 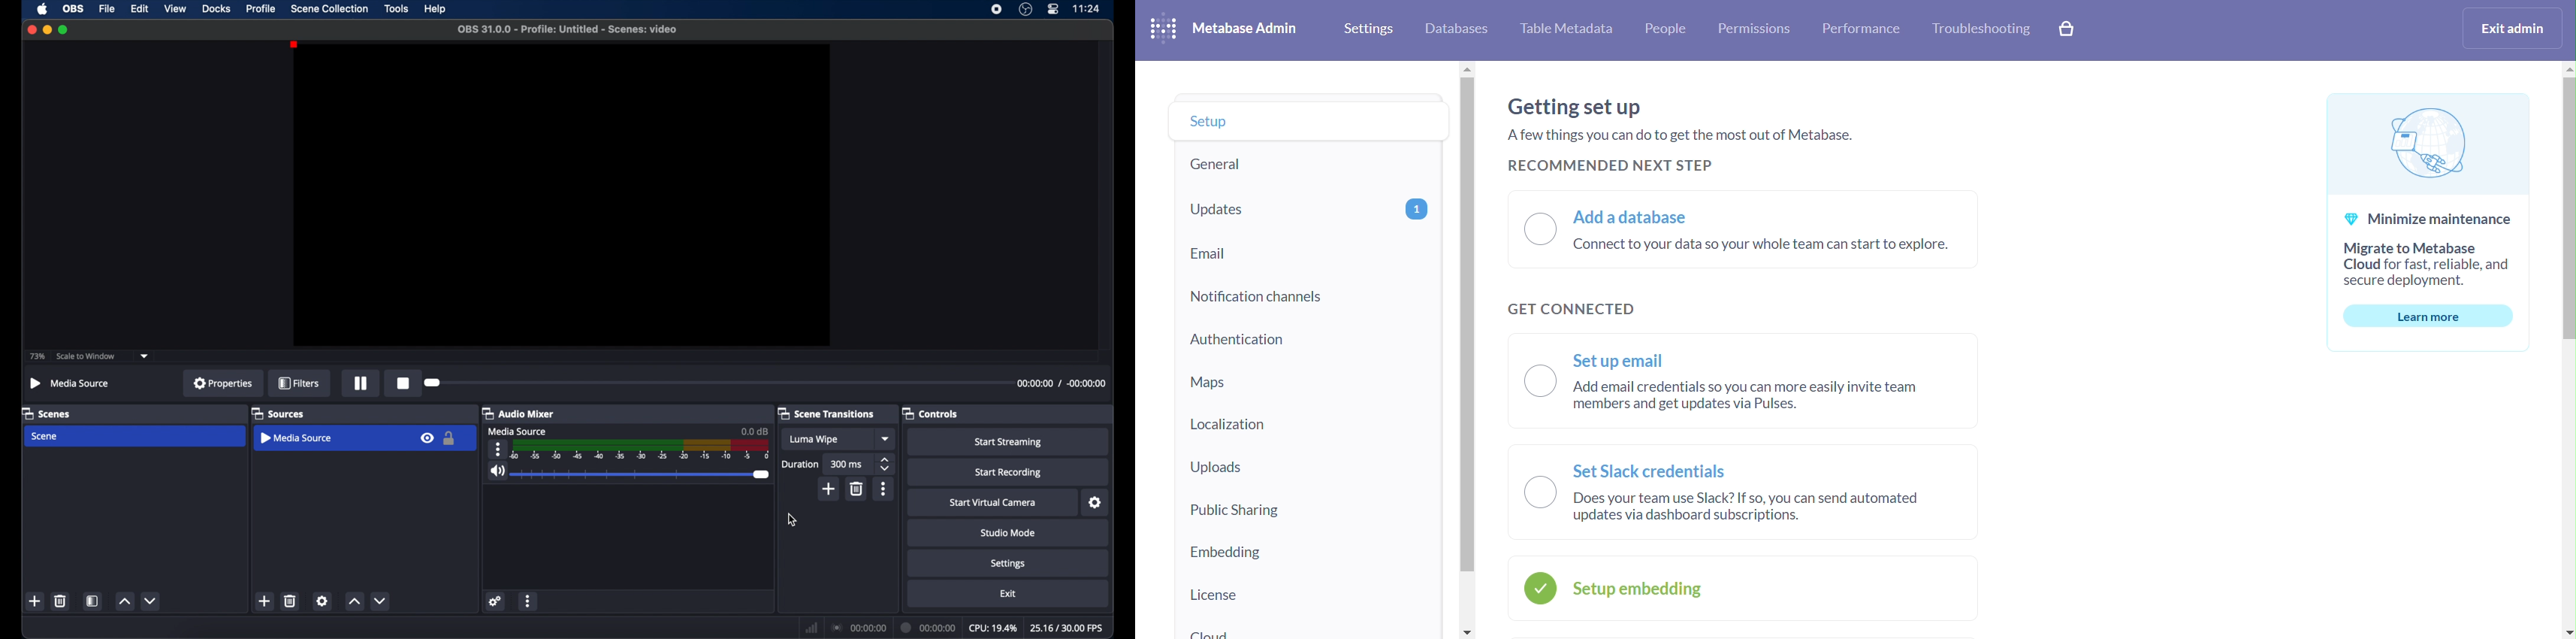 I want to click on stop, so click(x=402, y=383).